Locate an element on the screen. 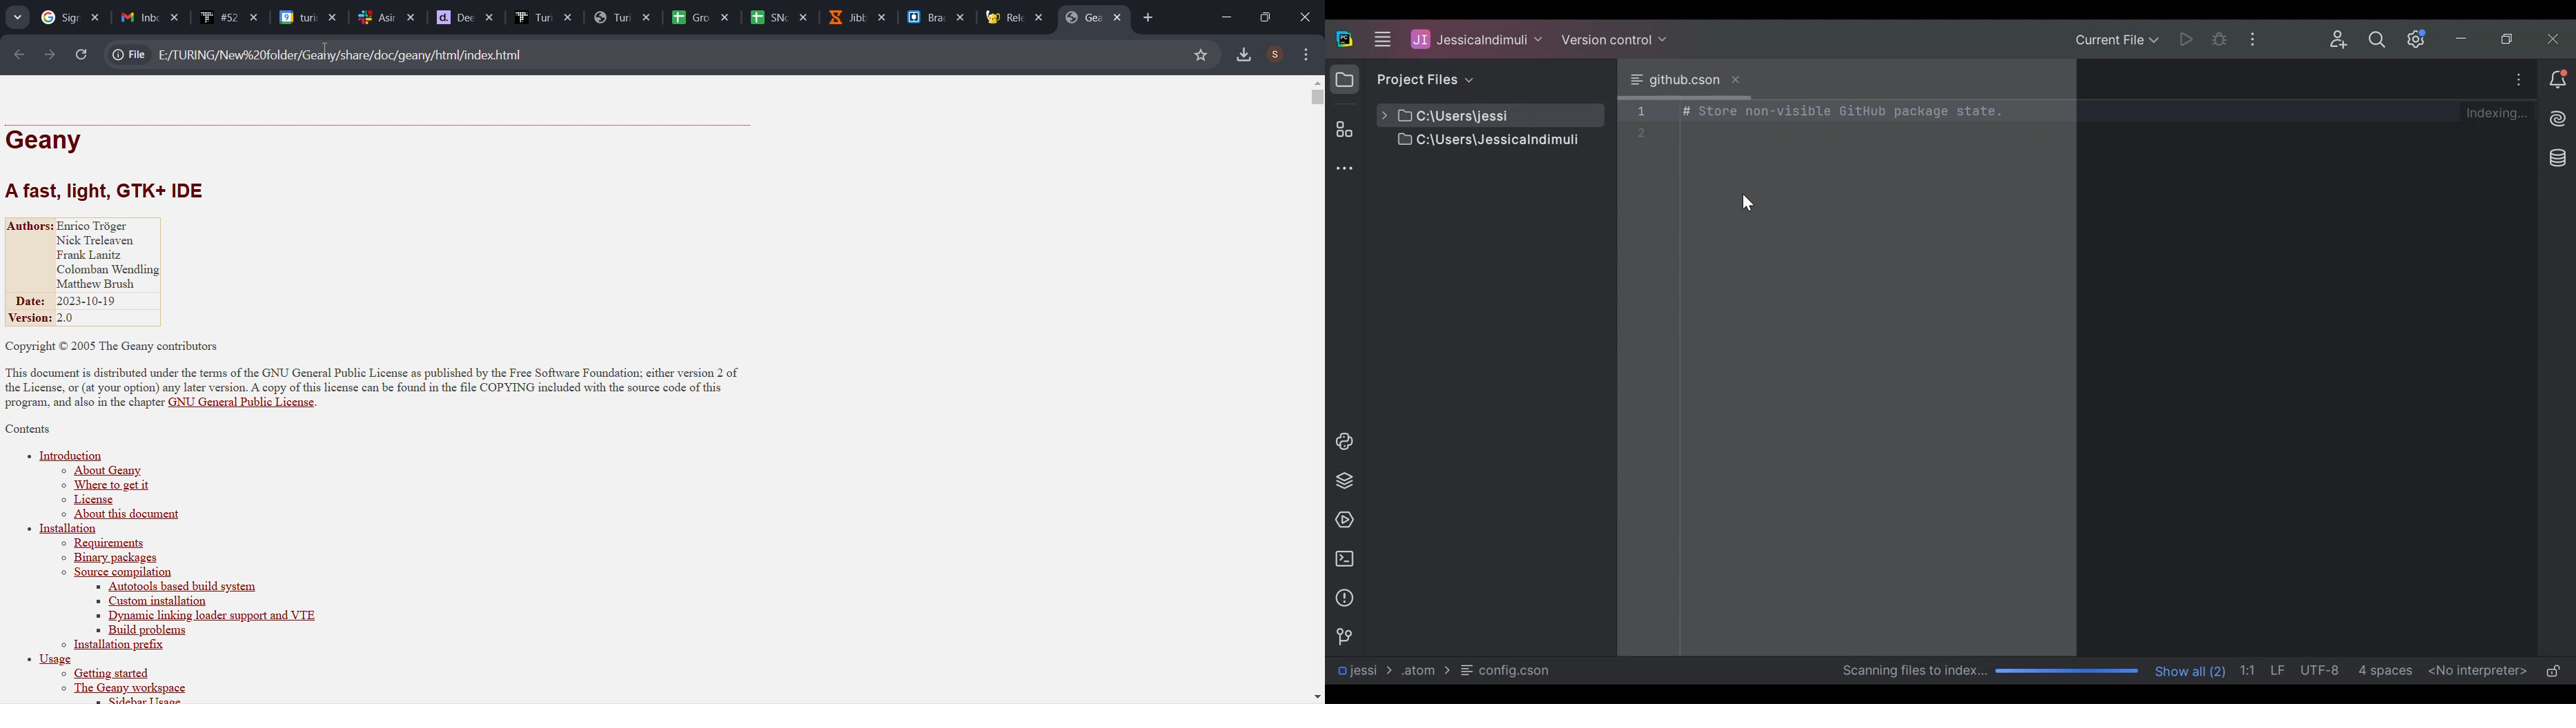 The height and width of the screenshot is (728, 2576). Project File View is located at coordinates (1423, 79).